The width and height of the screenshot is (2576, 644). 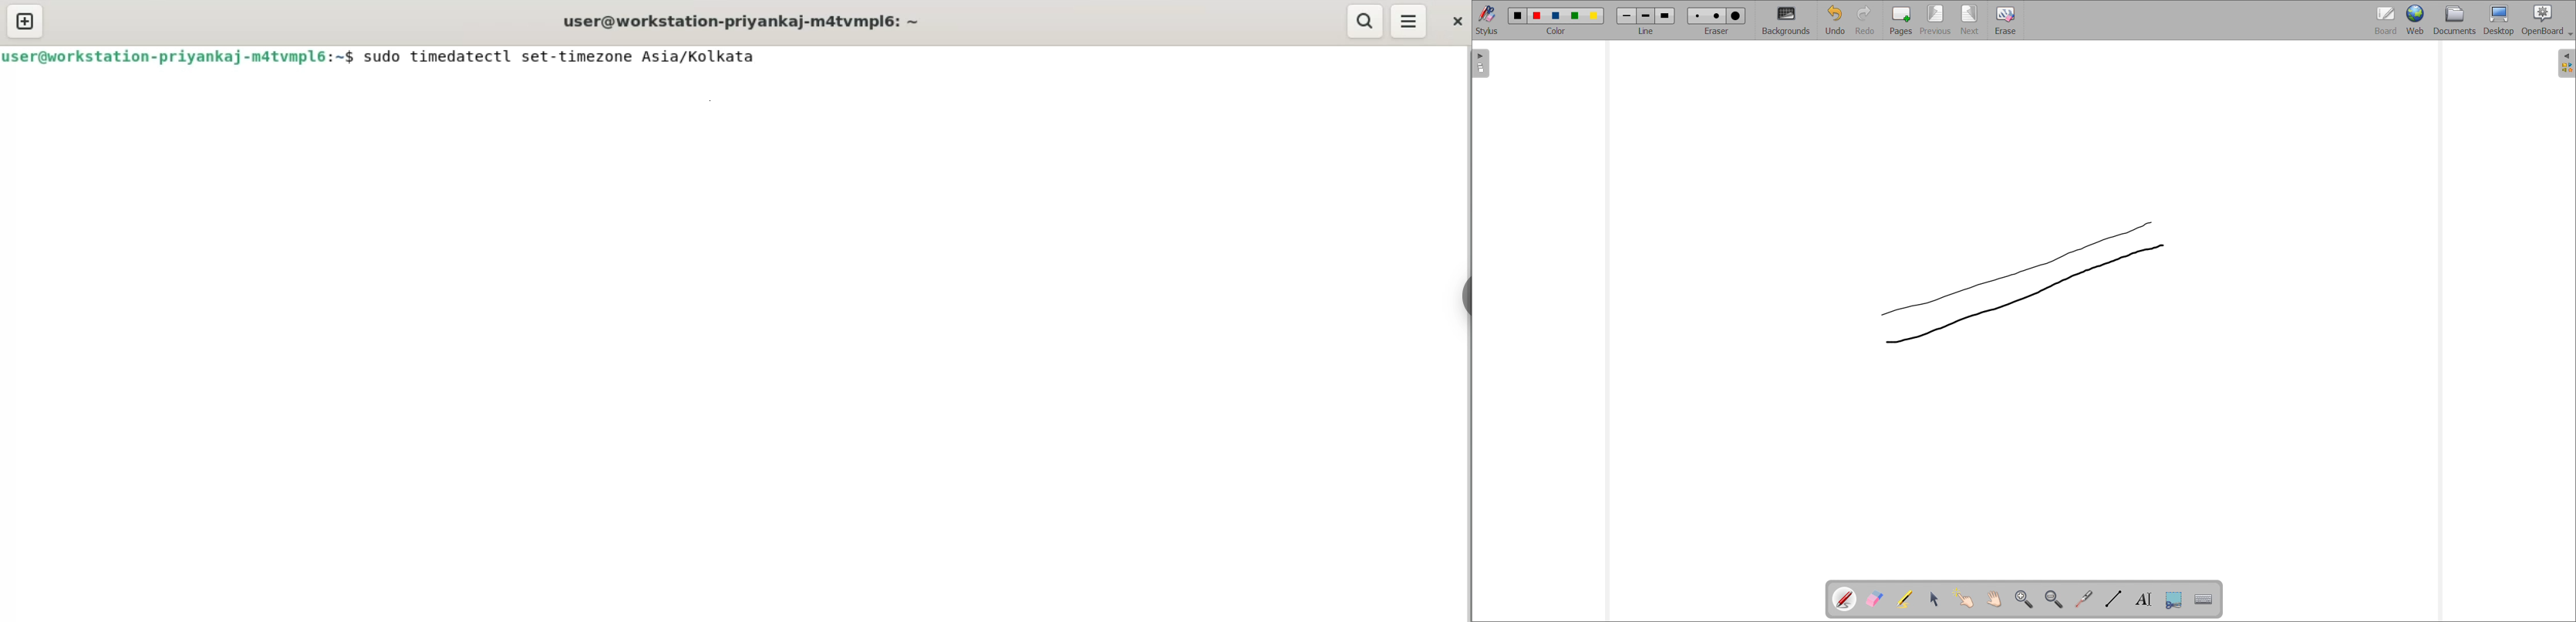 What do you see at coordinates (1628, 17) in the screenshot?
I see `line width size` at bounding box center [1628, 17].